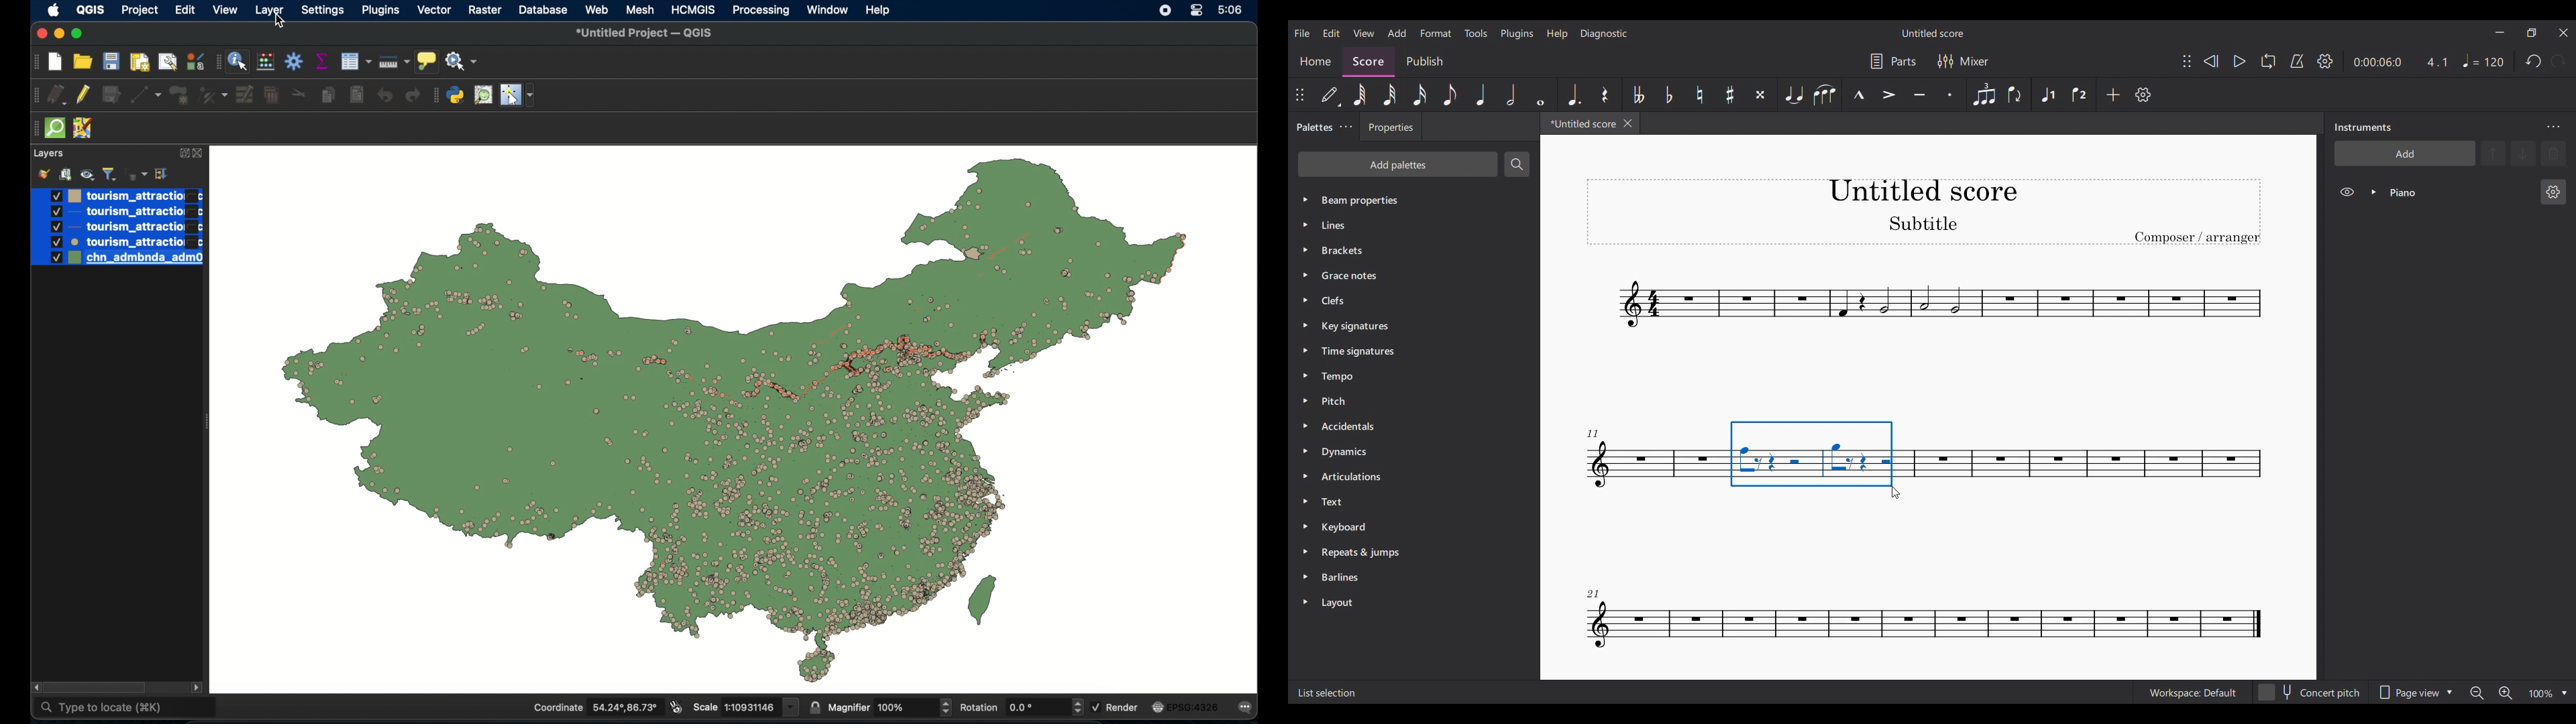 This screenshot has height=728, width=2576. I want to click on View menu, so click(1363, 33).